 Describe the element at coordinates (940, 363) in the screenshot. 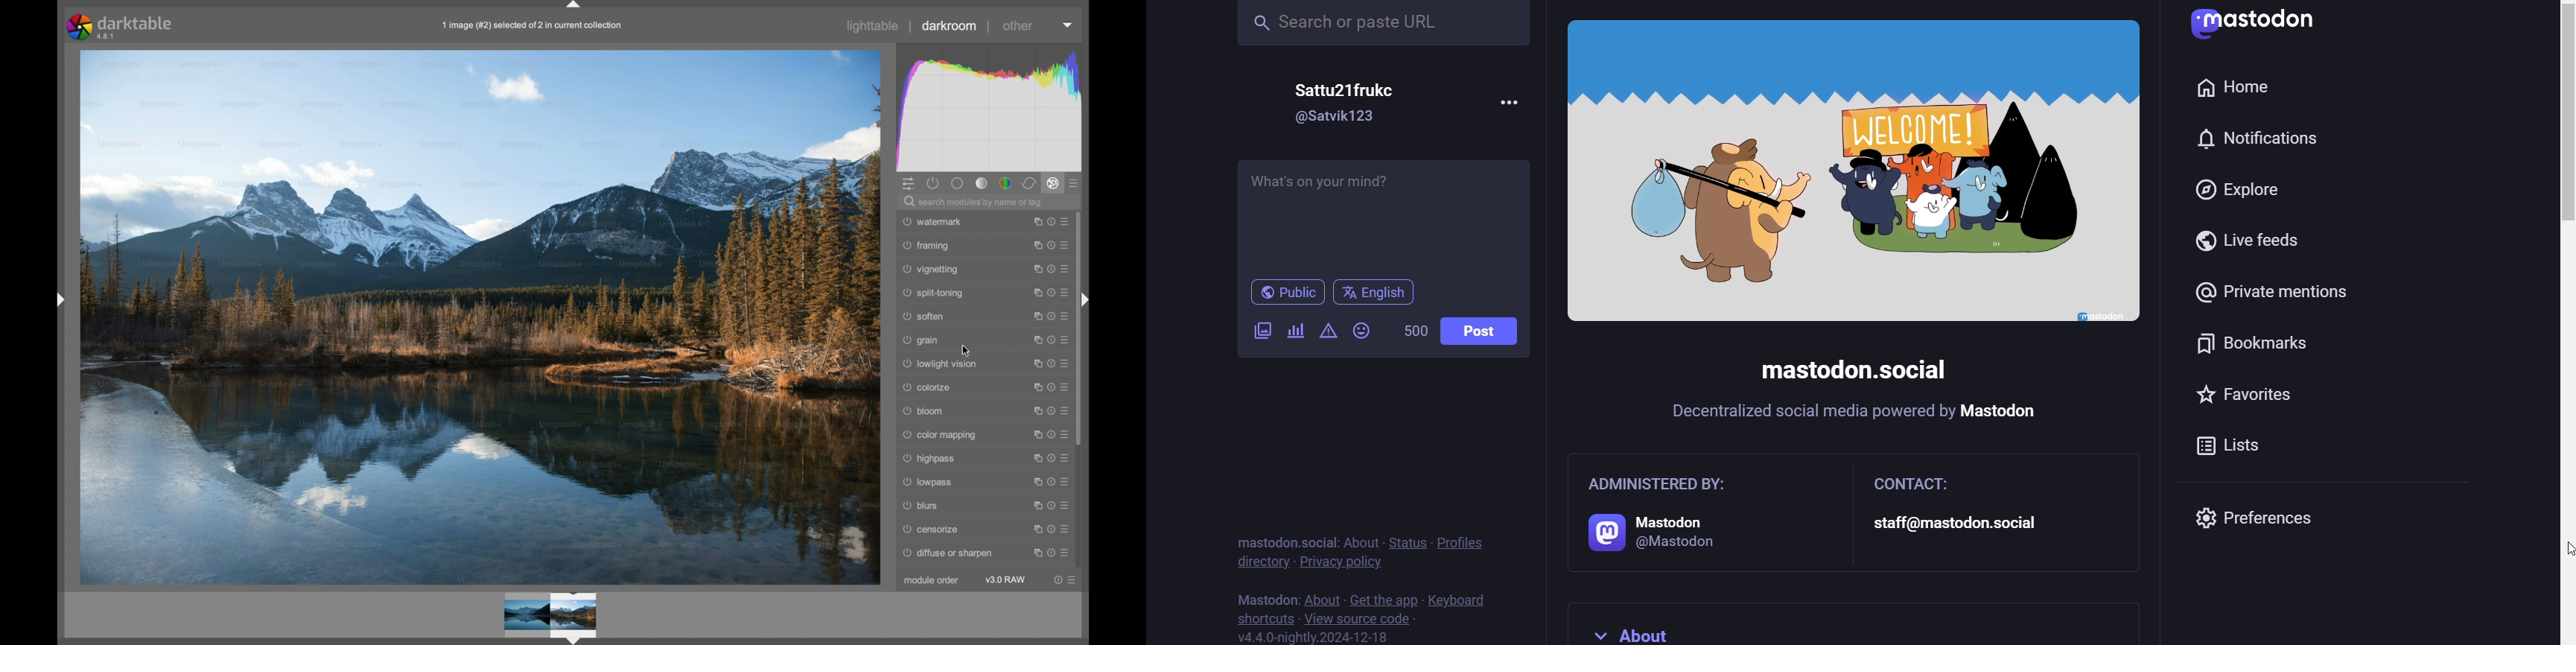

I see `lowlight vision` at that location.